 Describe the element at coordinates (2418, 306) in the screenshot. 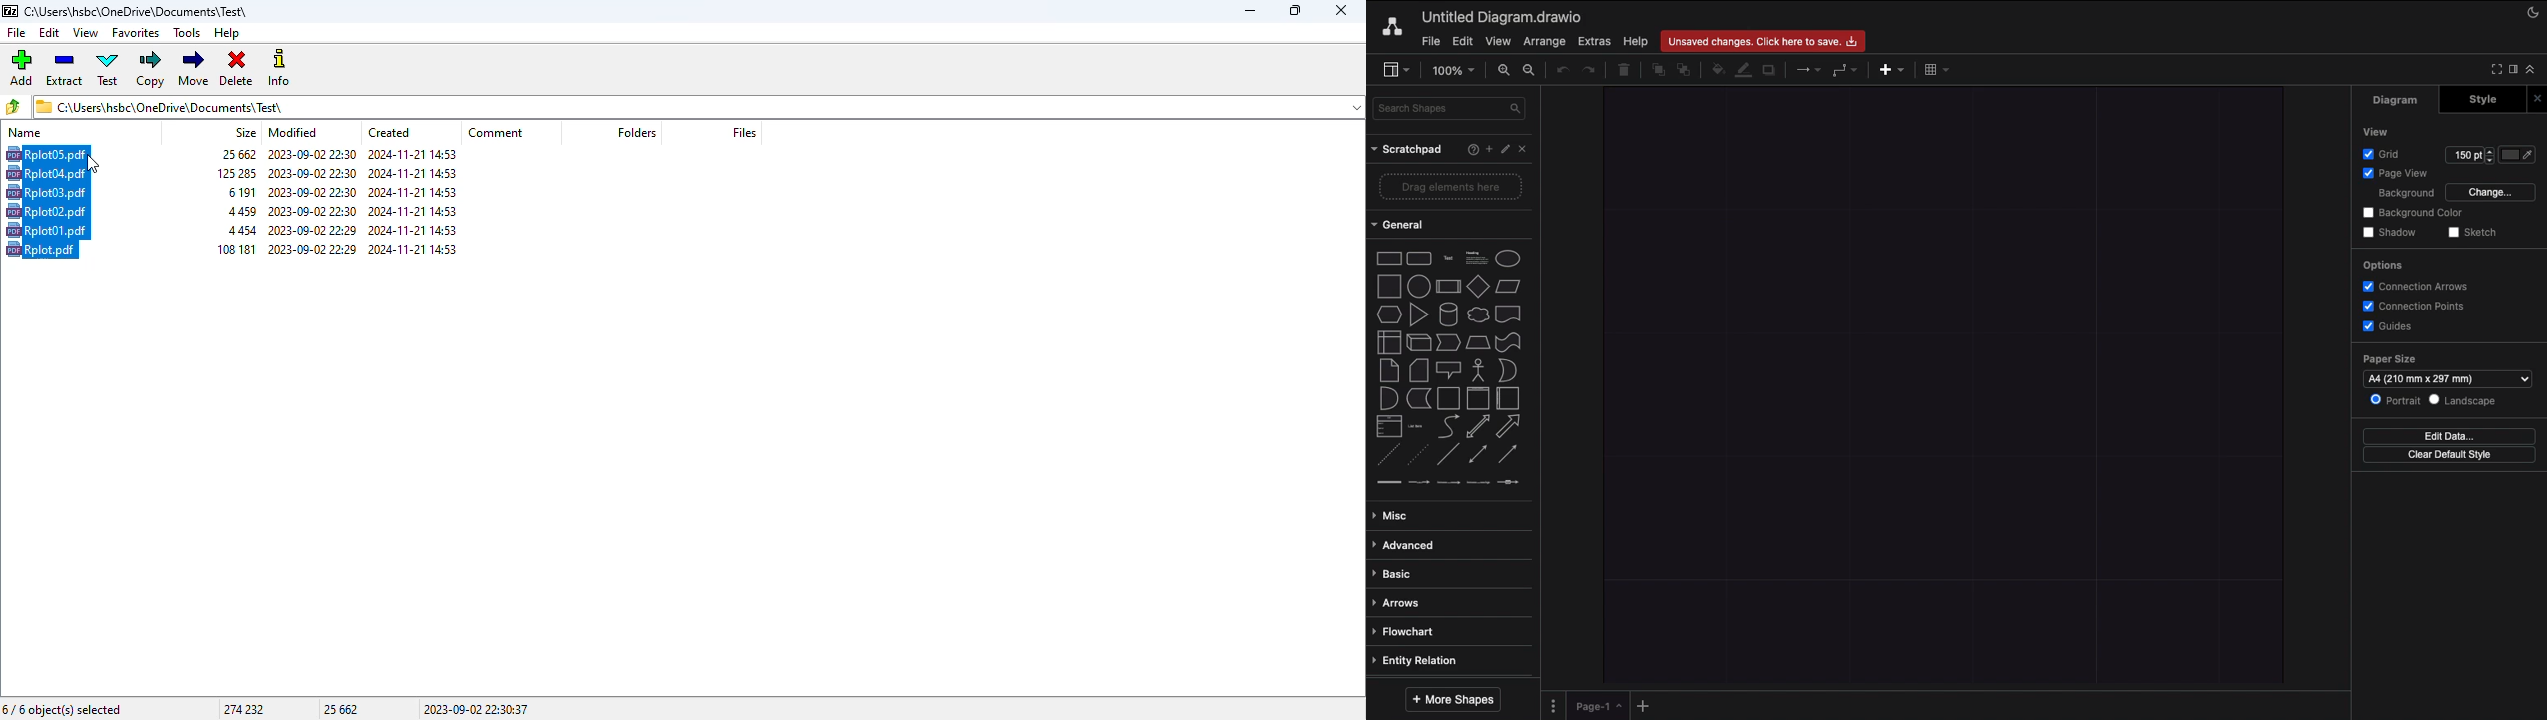

I see `Connection points` at that location.